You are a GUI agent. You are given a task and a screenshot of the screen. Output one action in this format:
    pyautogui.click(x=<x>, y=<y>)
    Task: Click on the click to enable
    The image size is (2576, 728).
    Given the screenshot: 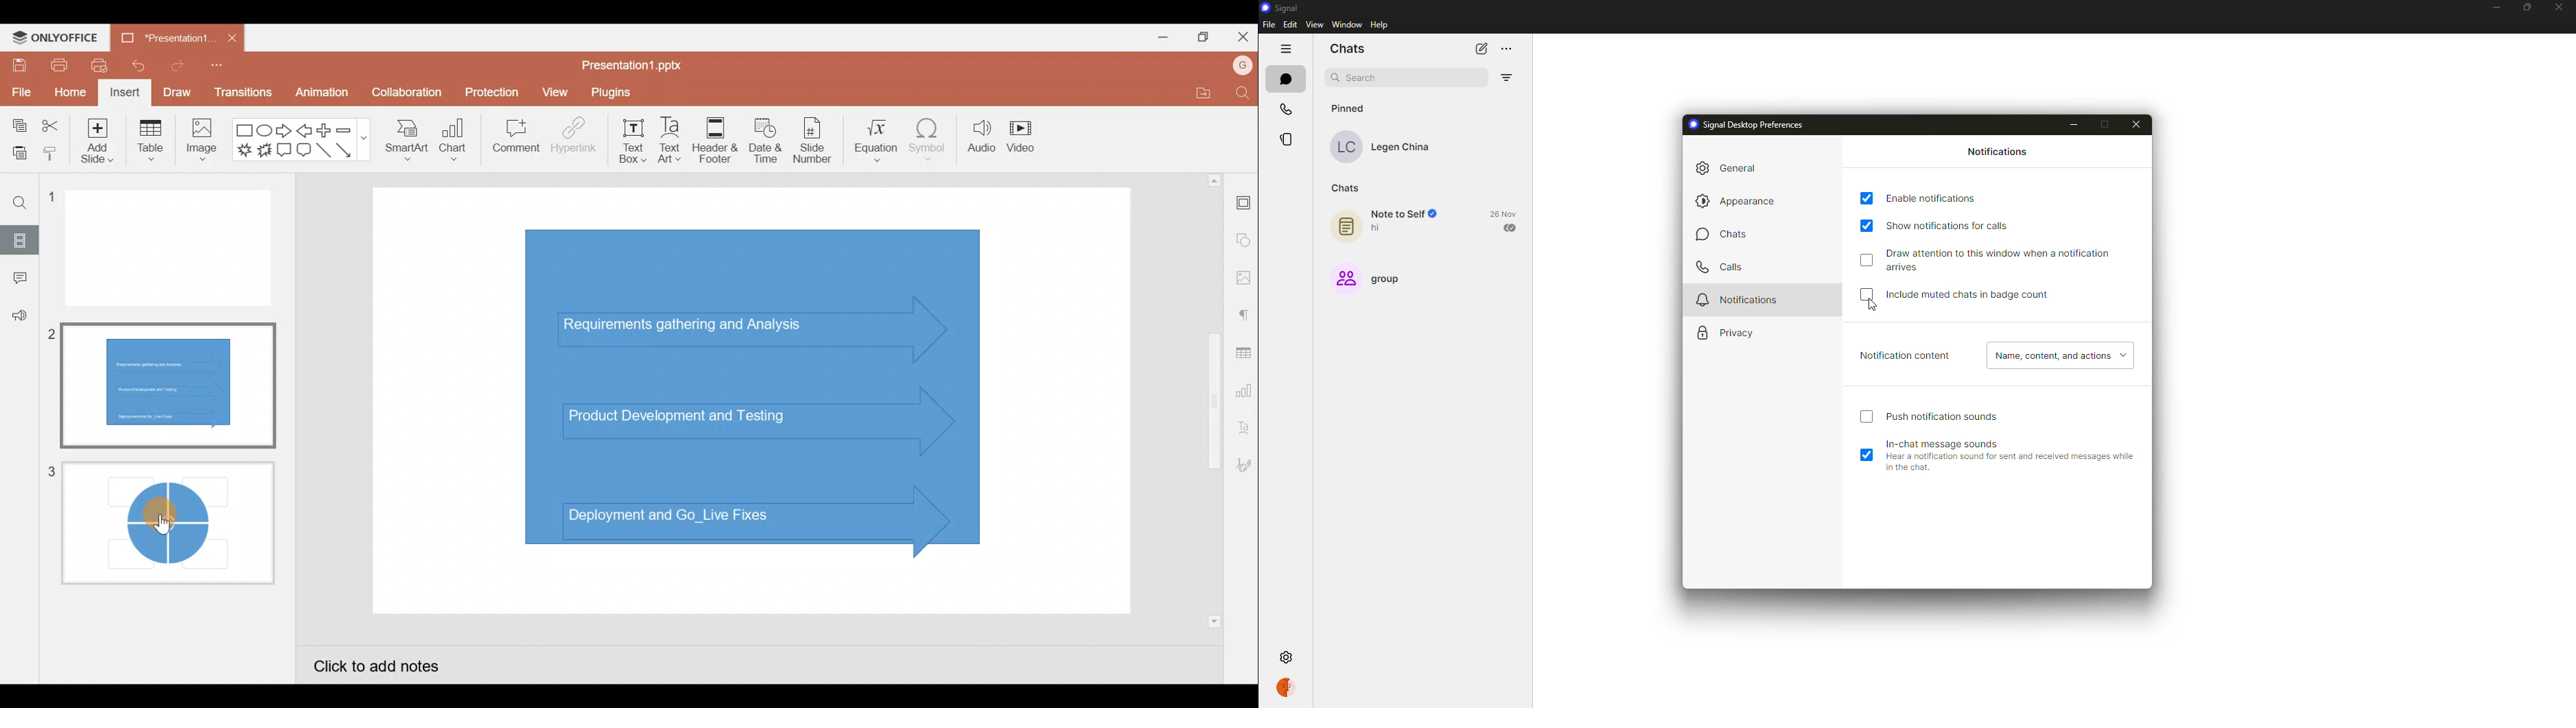 What is the action you would take?
    pyautogui.click(x=1868, y=259)
    